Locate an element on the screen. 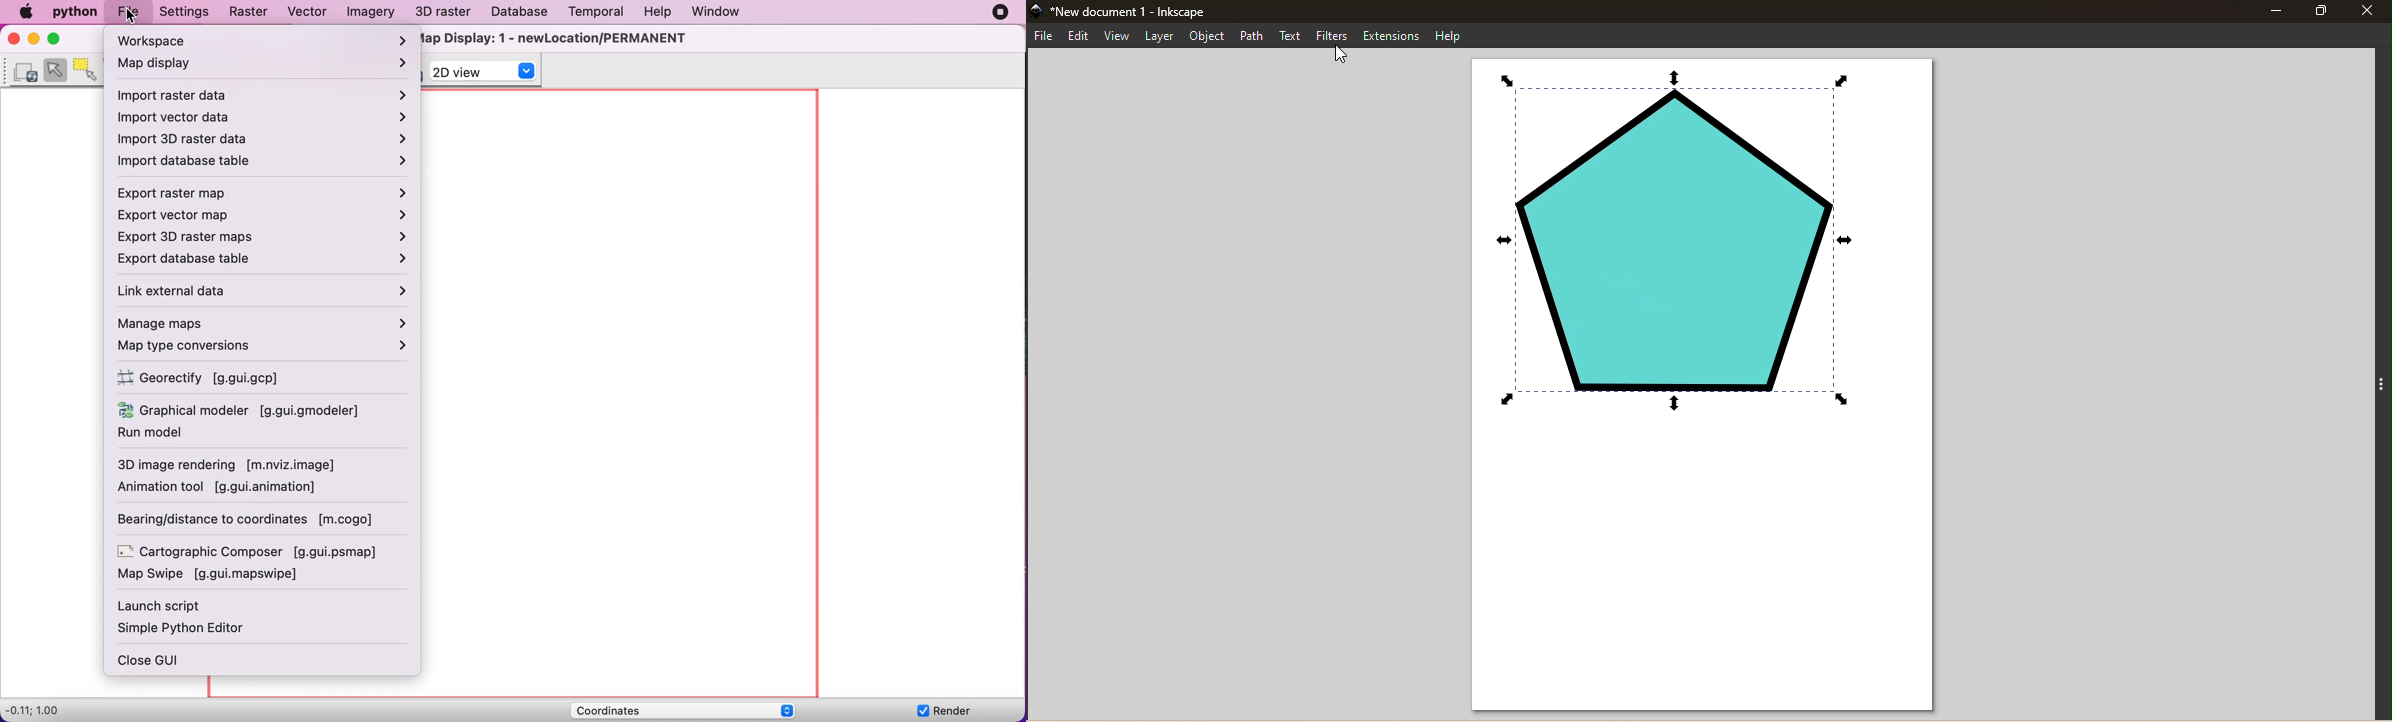 This screenshot has height=728, width=2408. Canvas with a pentagon svg is located at coordinates (1698, 385).